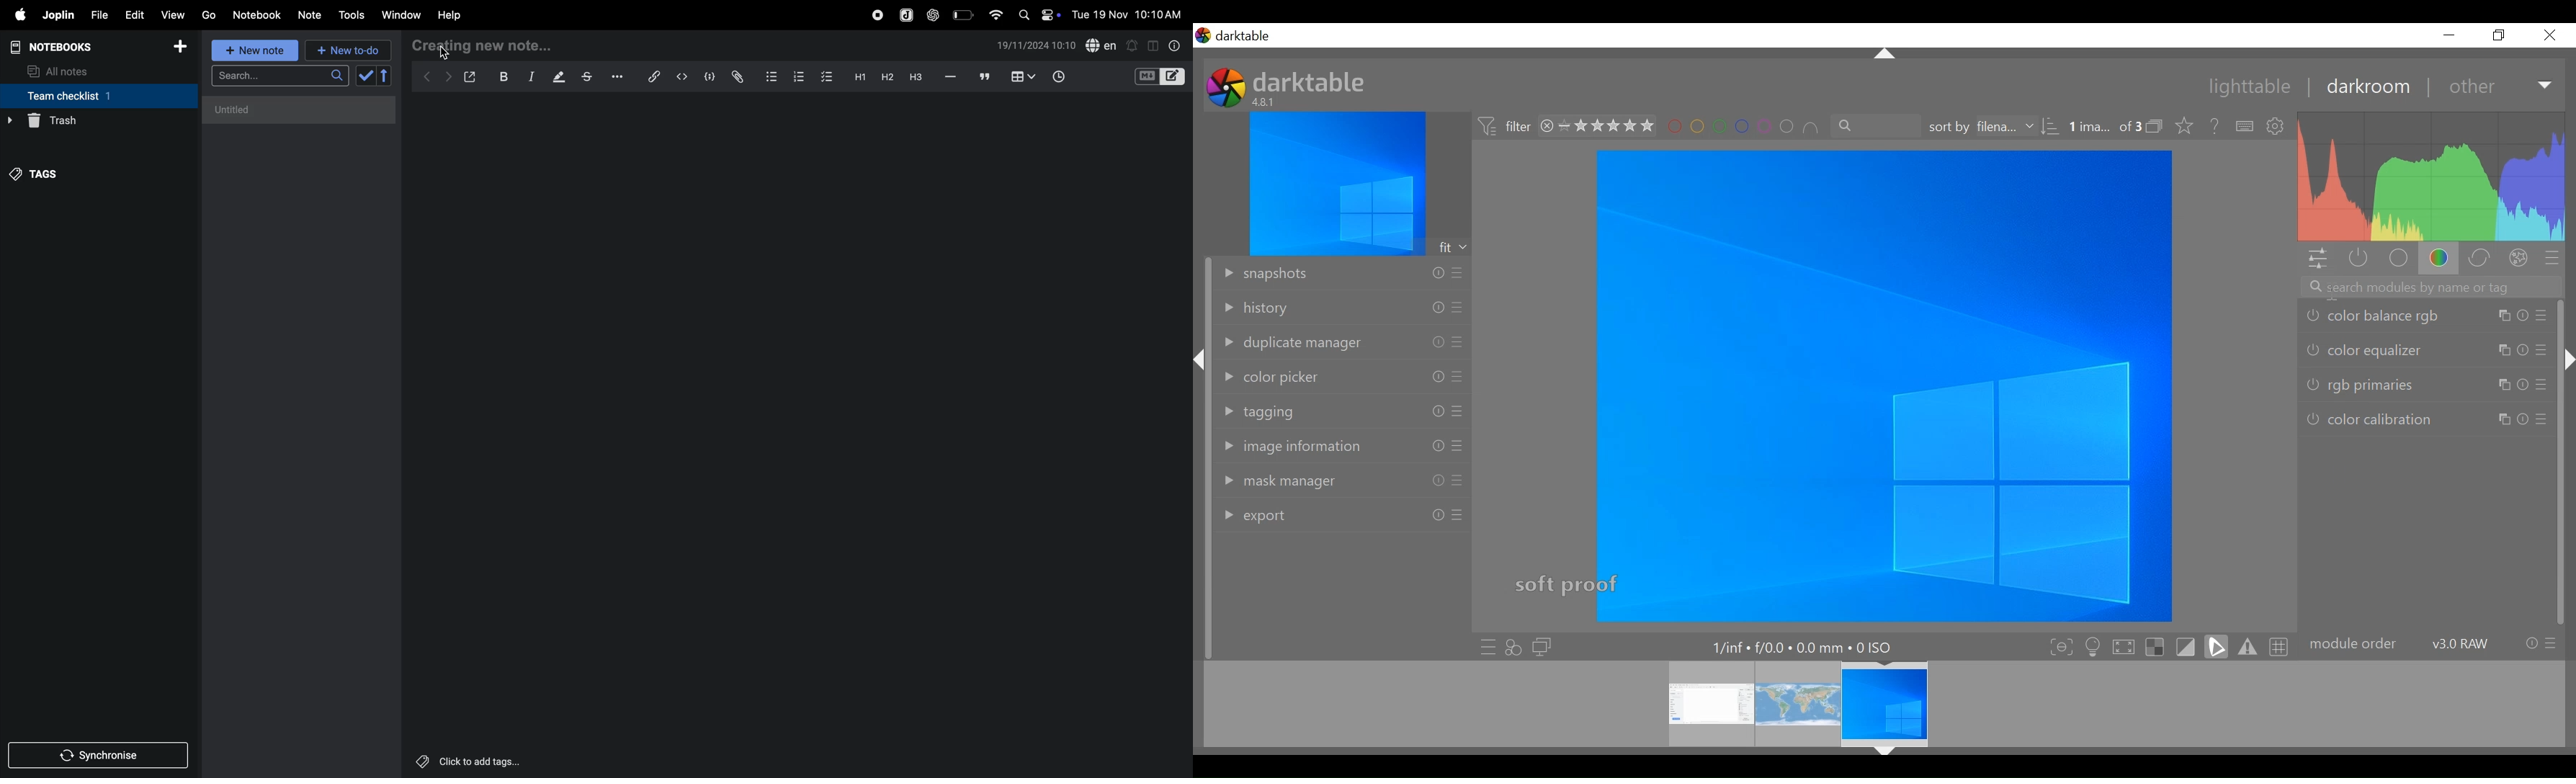  What do you see at coordinates (401, 15) in the screenshot?
I see `window` at bounding box center [401, 15].